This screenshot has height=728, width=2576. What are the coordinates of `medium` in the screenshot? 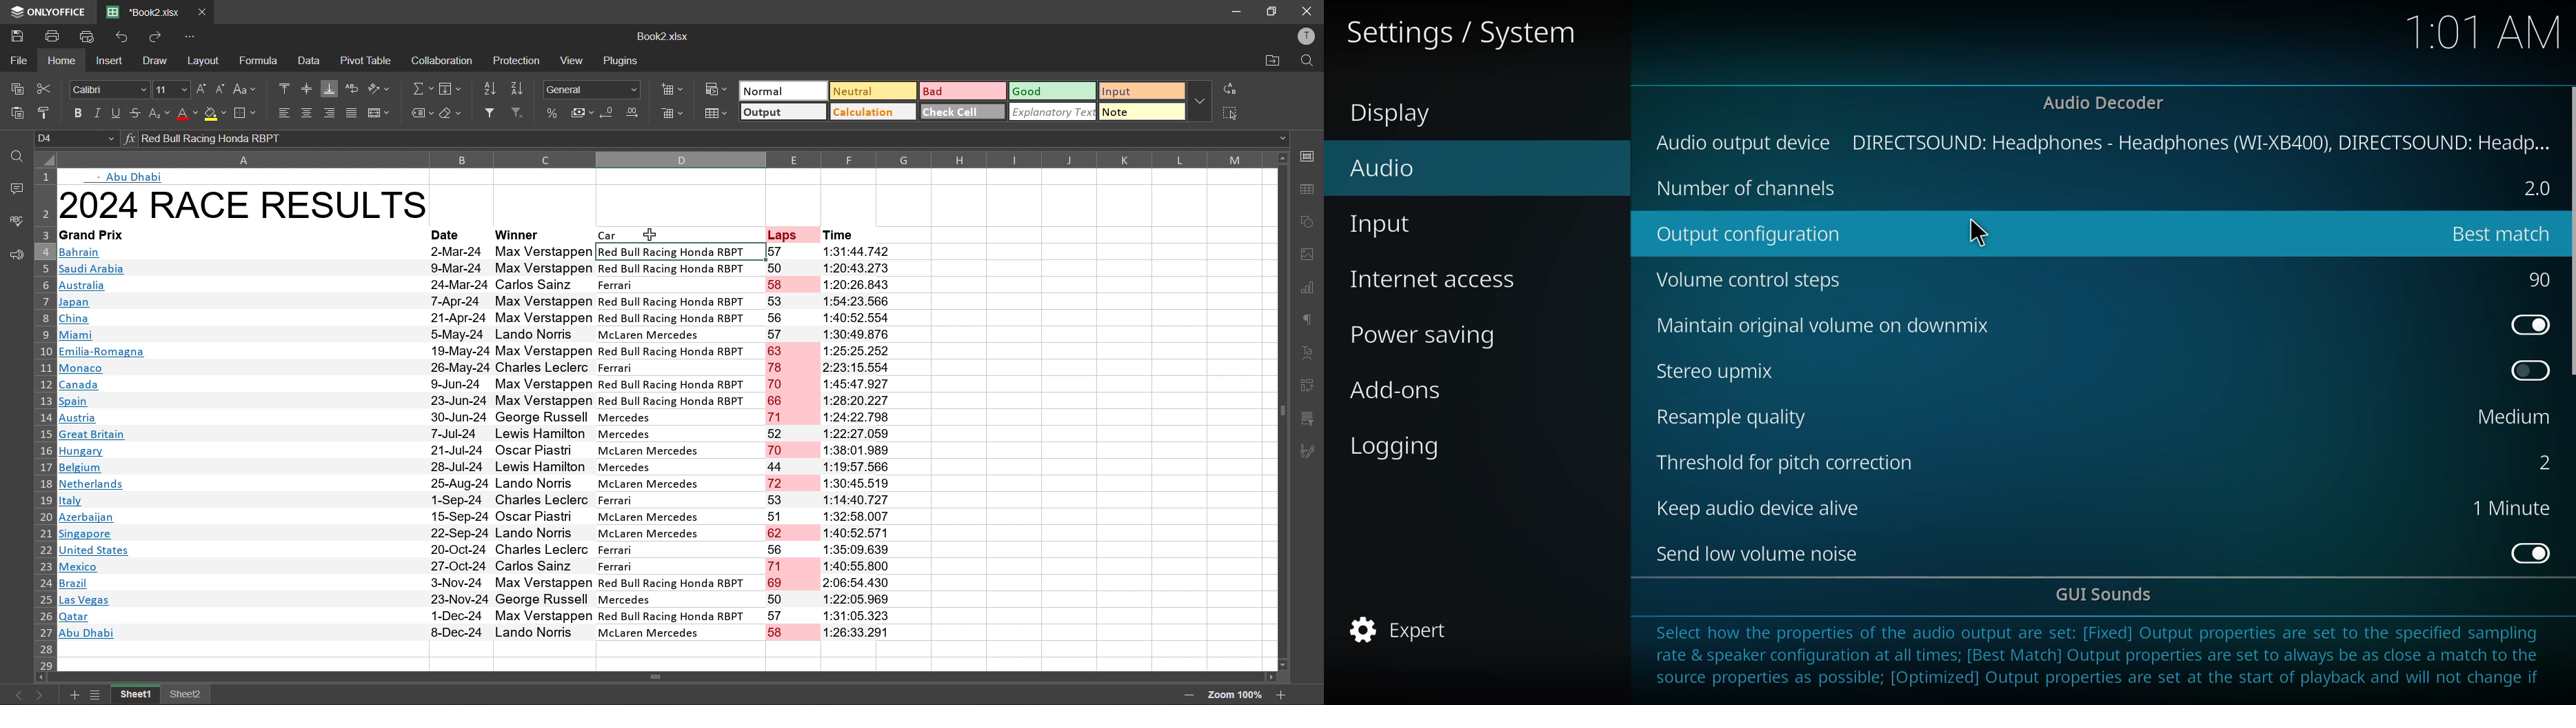 It's located at (2505, 418).